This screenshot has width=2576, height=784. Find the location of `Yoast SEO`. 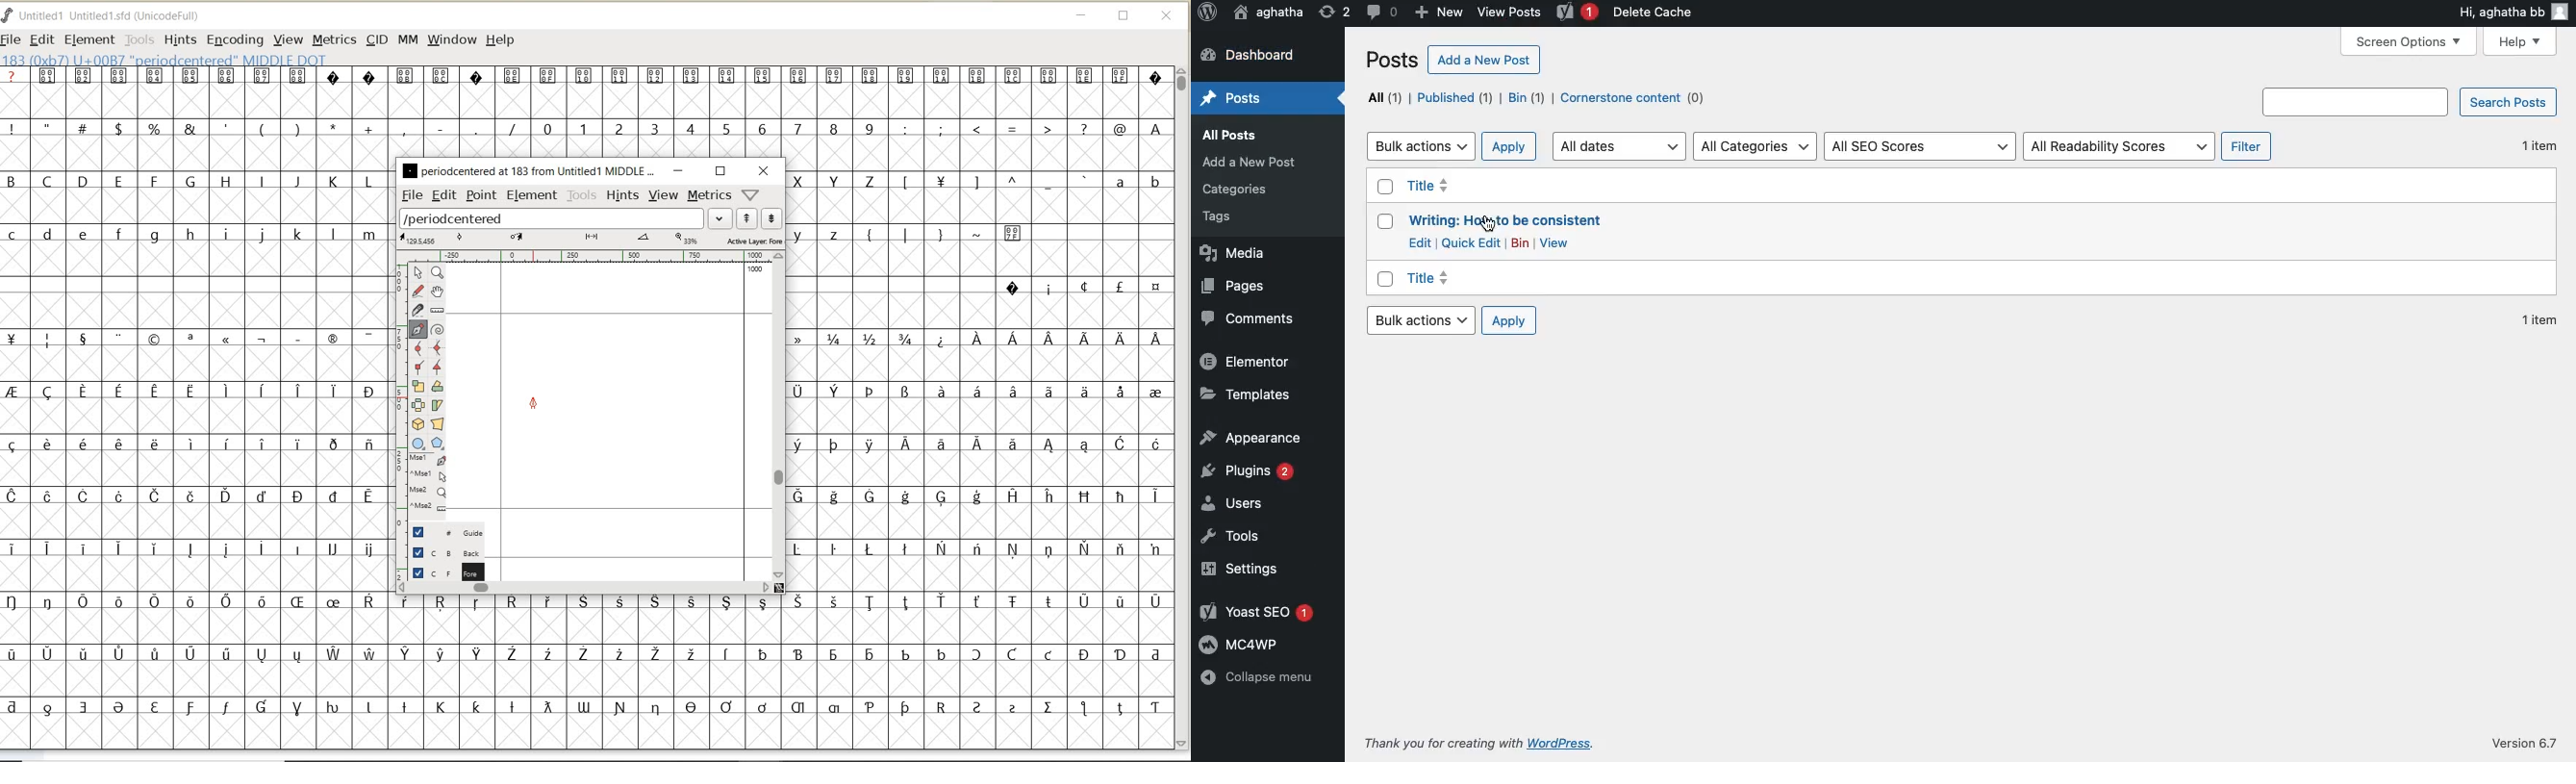

Yoast SEO is located at coordinates (1255, 612).